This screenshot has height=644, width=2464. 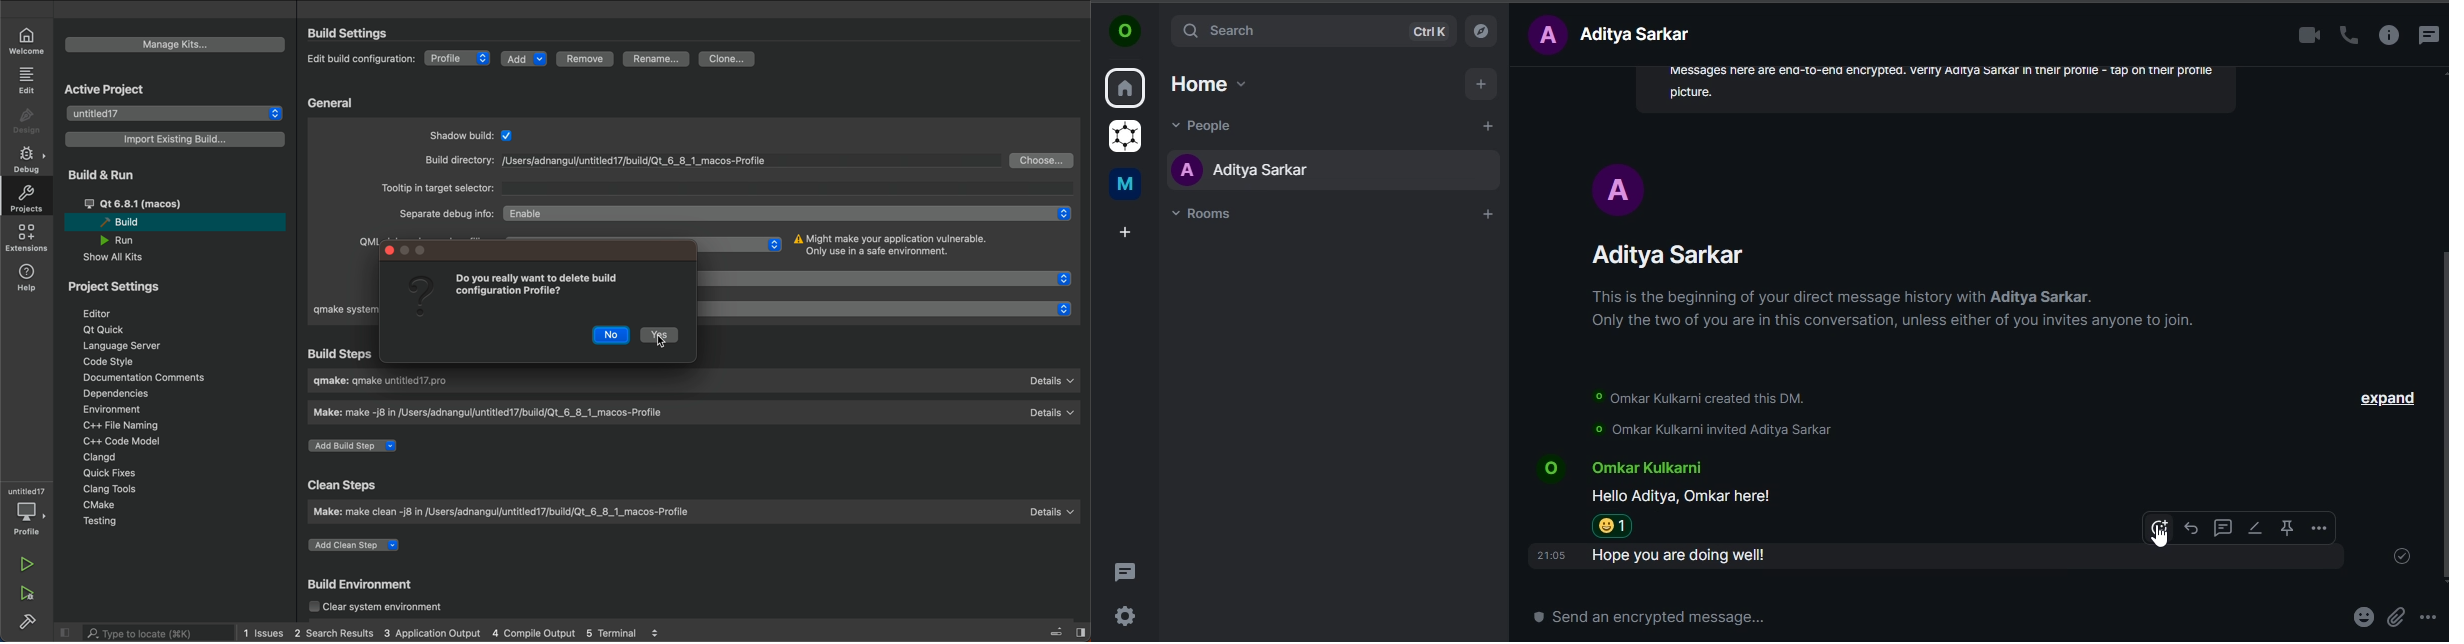 I want to click on debug type, so click(x=459, y=59).